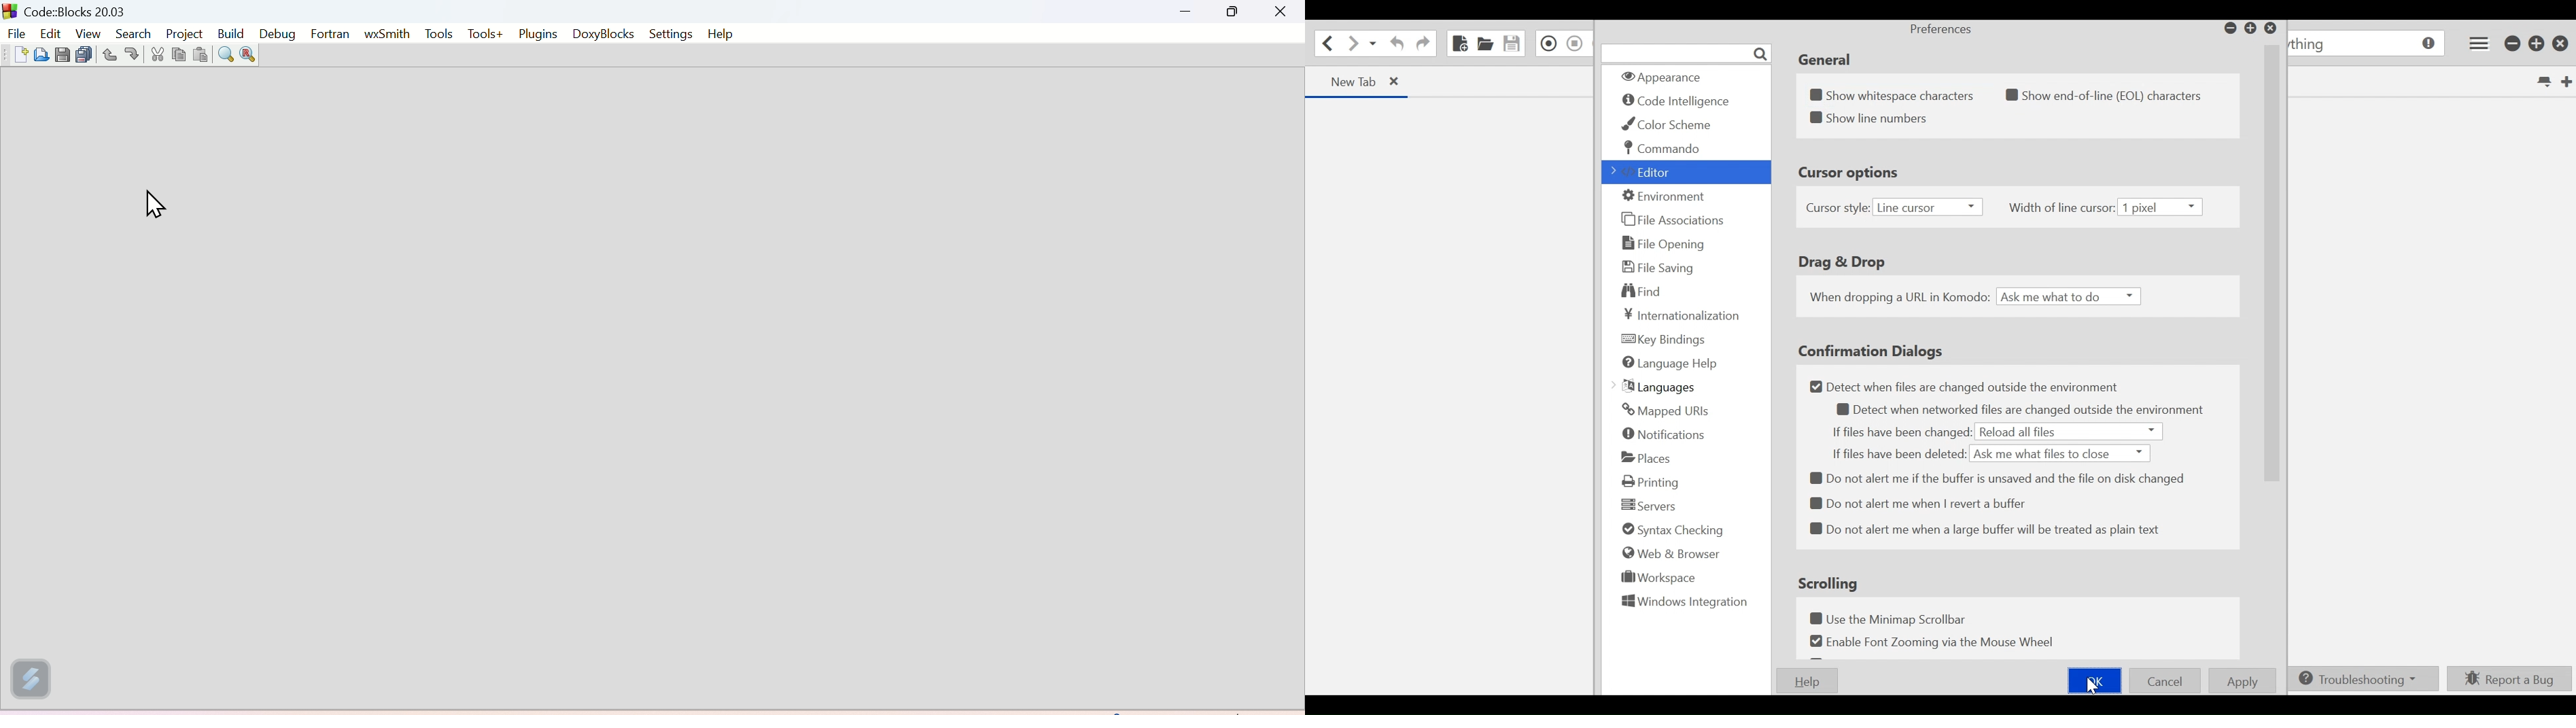 This screenshot has height=728, width=2576. I want to click on , so click(107, 56).